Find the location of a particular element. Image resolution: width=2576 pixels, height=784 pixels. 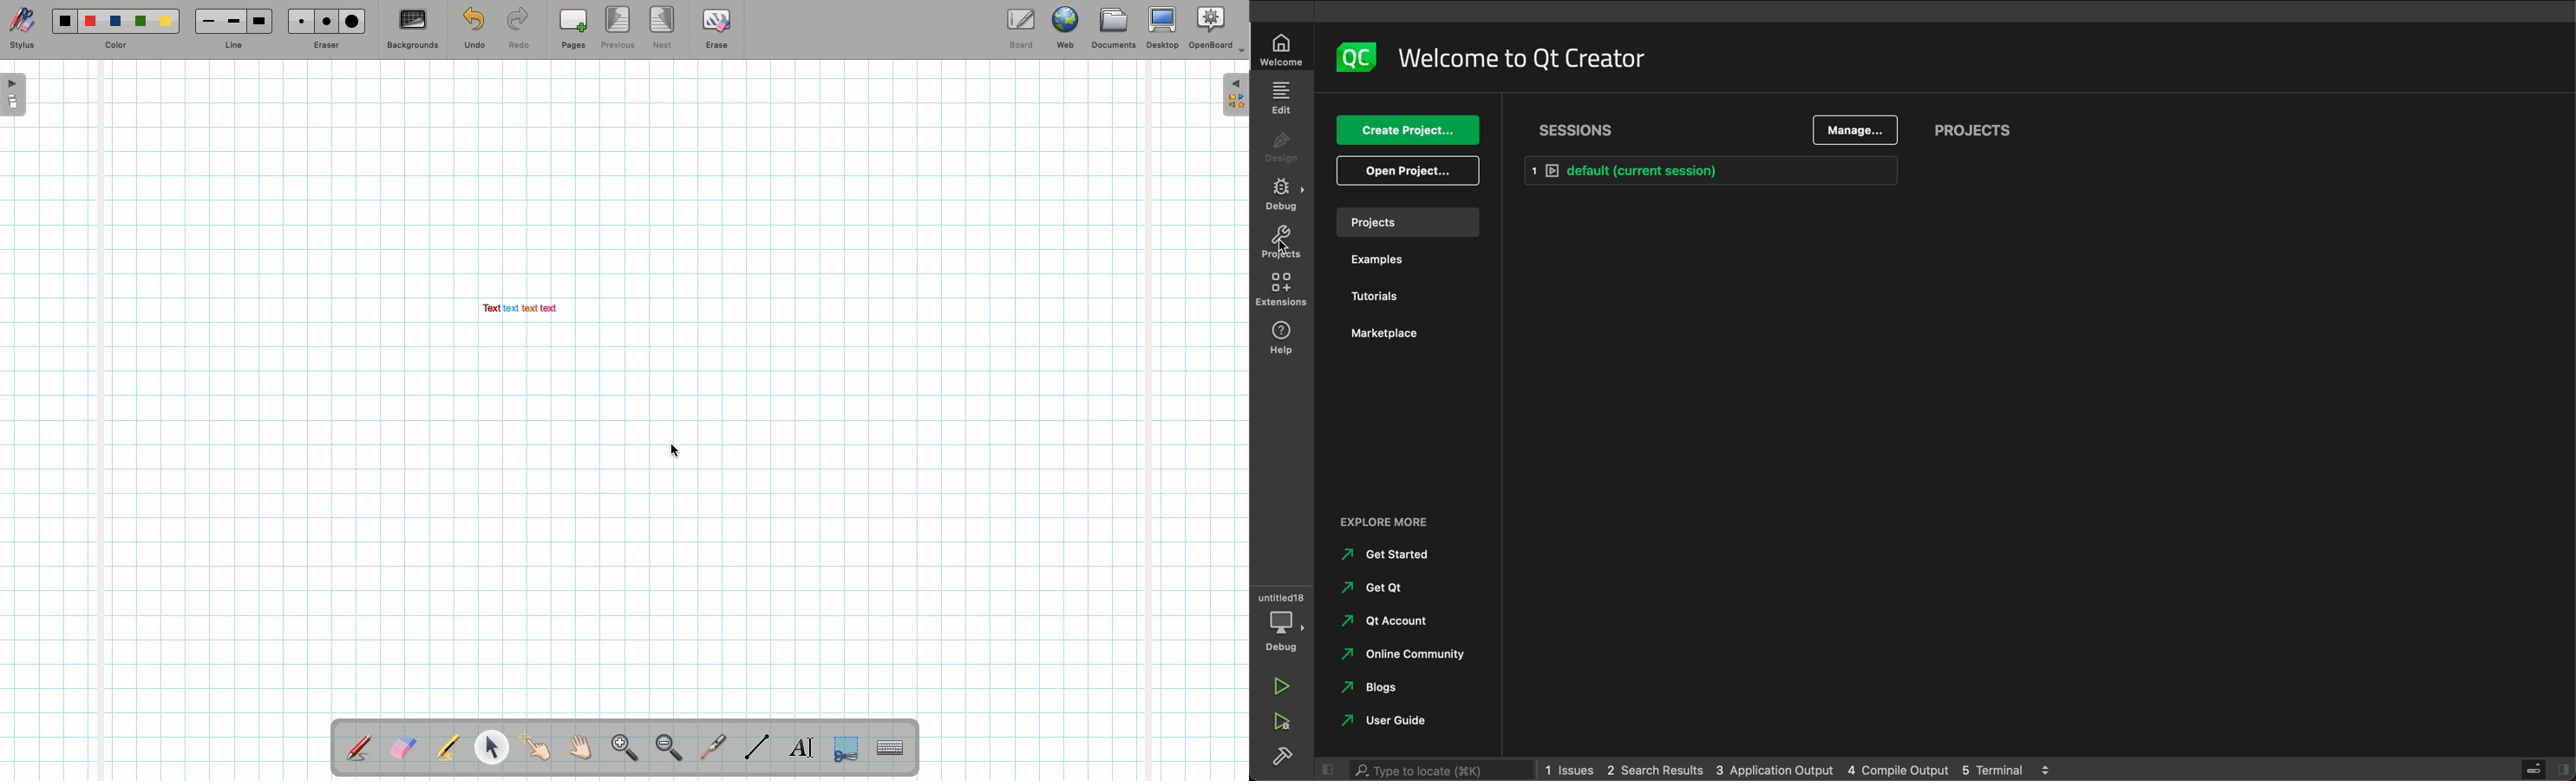

Write text is located at coordinates (803, 745).